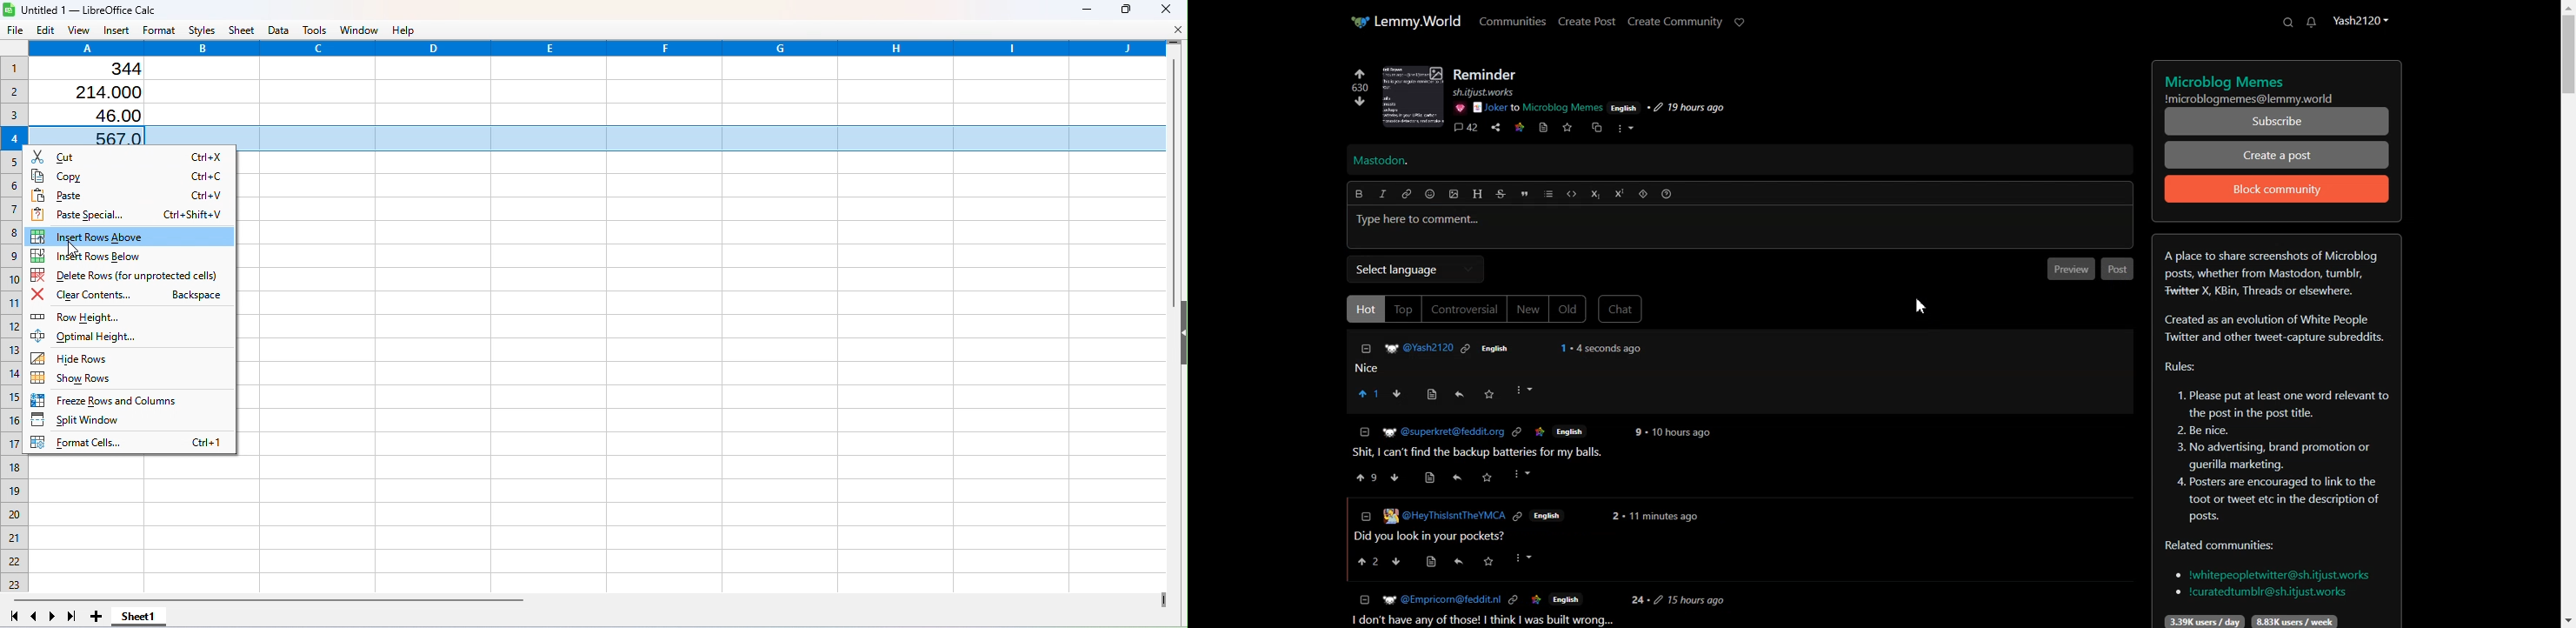 This screenshot has height=644, width=2576. Describe the element at coordinates (1689, 601) in the screenshot. I see `` at that location.